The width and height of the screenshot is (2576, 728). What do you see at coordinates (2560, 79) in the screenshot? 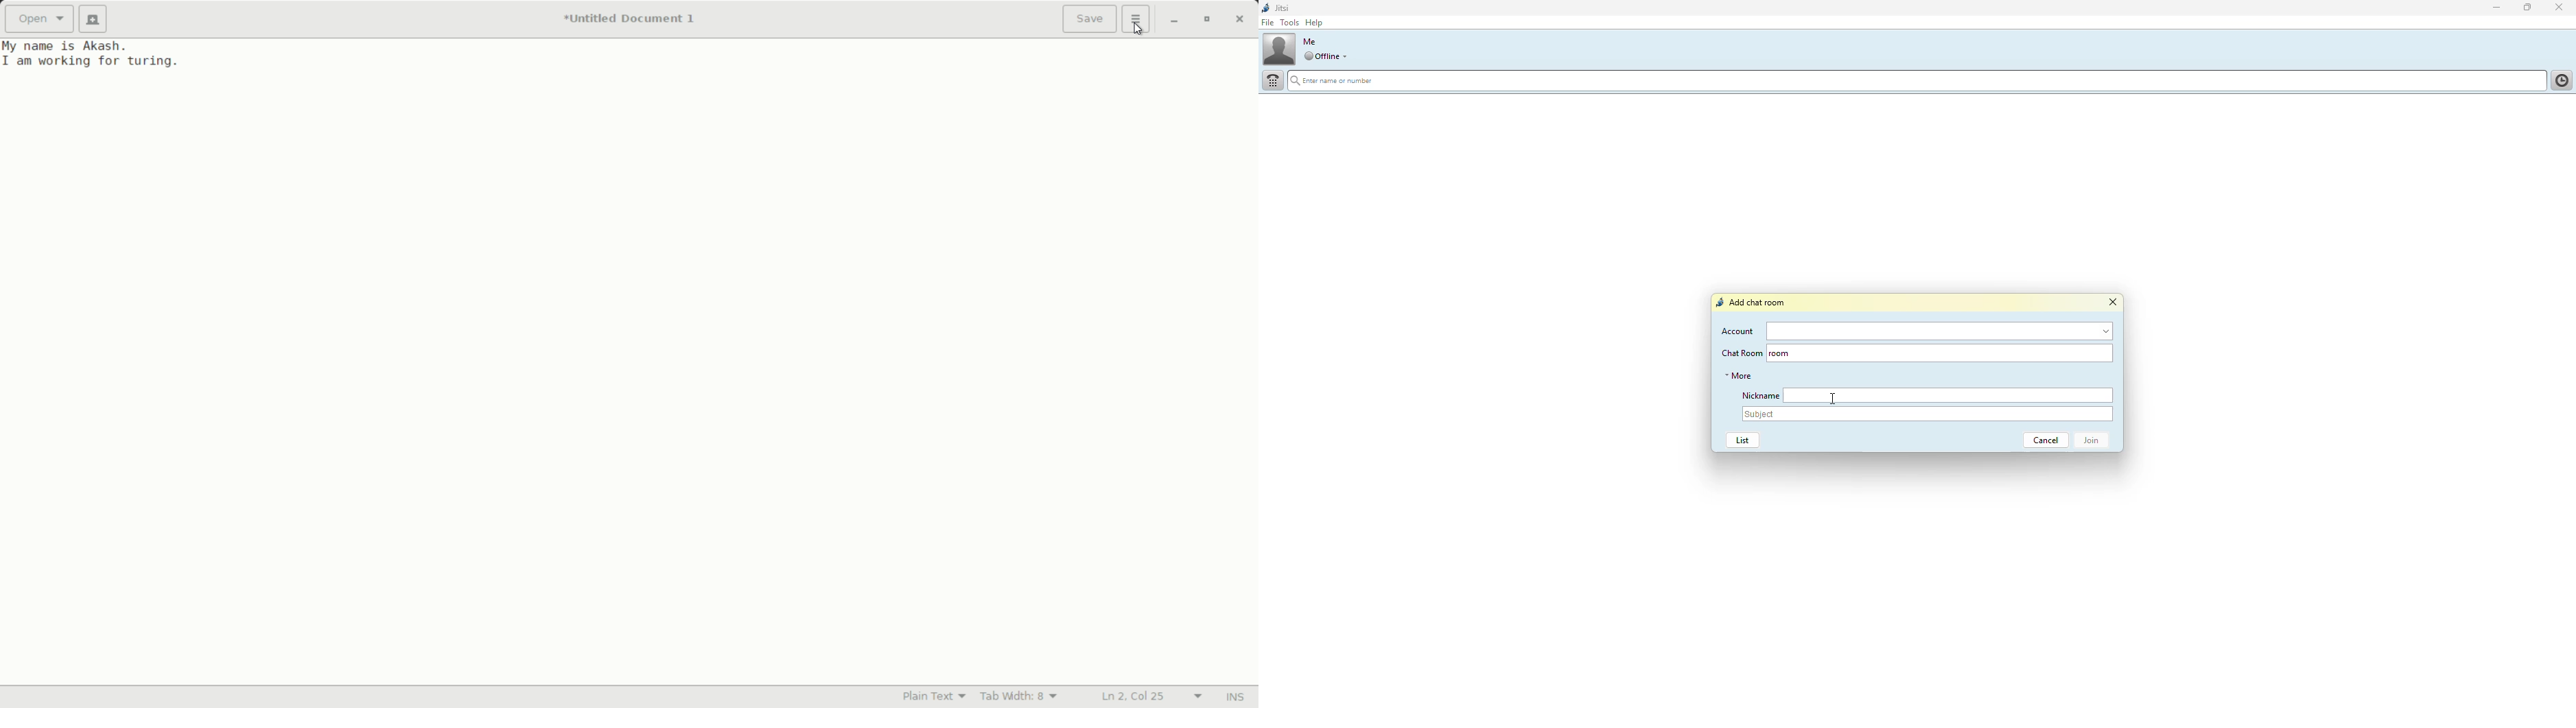
I see `History` at bounding box center [2560, 79].